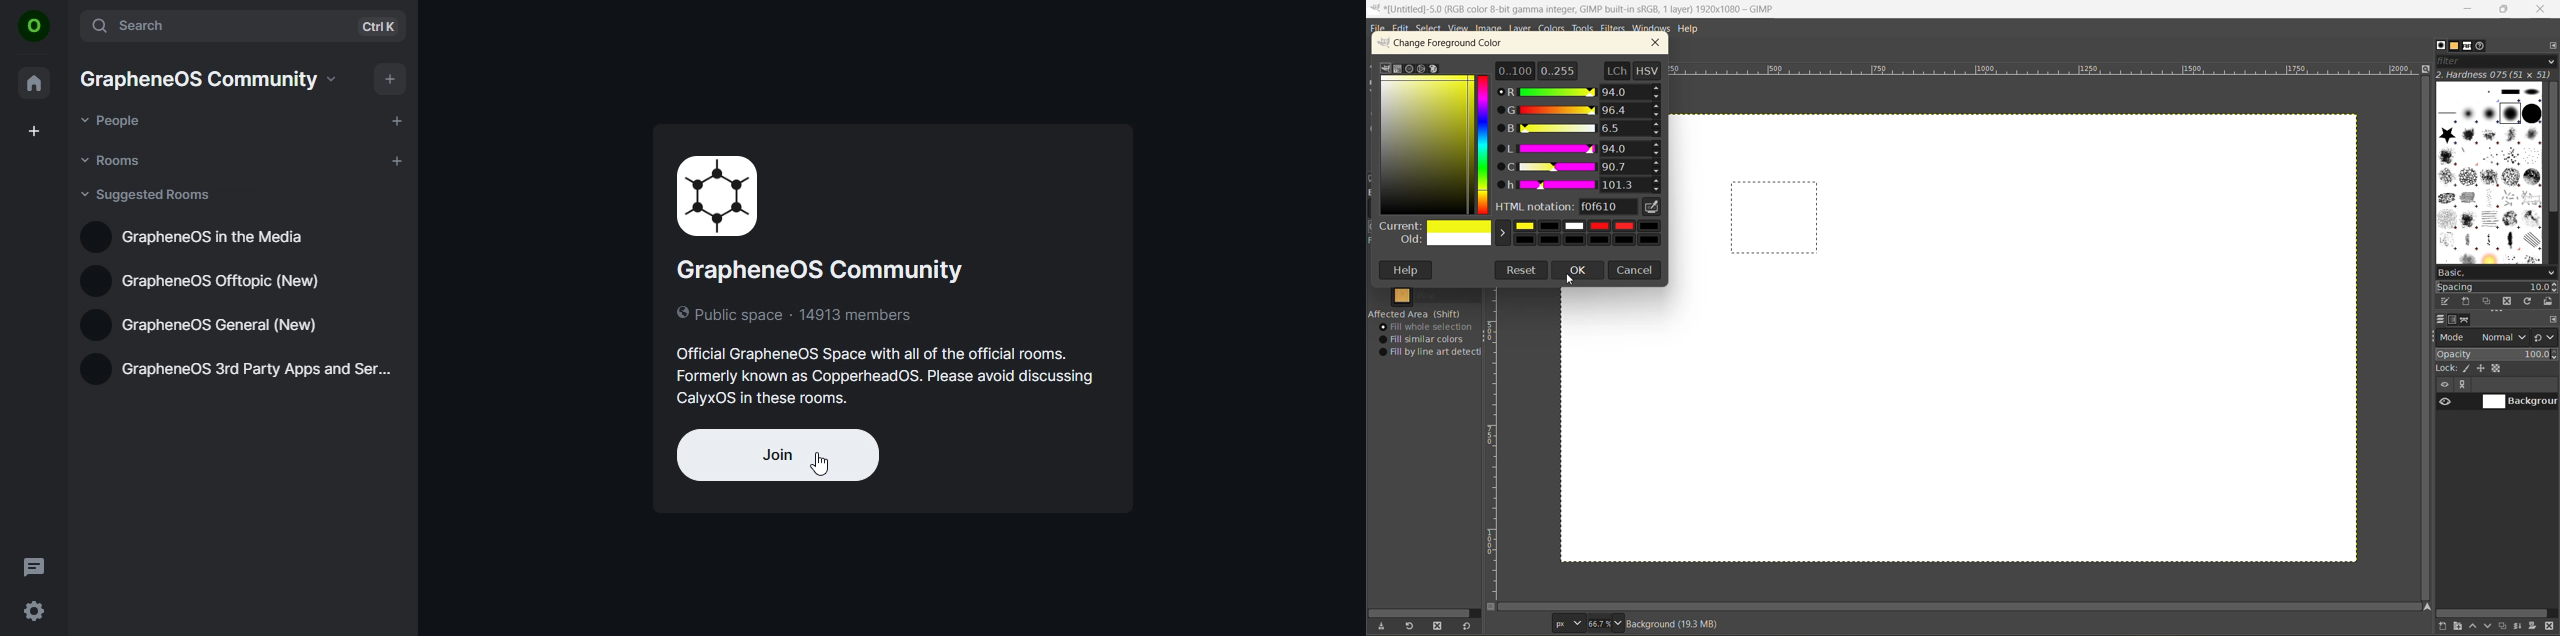 Image resolution: width=2576 pixels, height=644 pixels. I want to click on add, so click(388, 79).